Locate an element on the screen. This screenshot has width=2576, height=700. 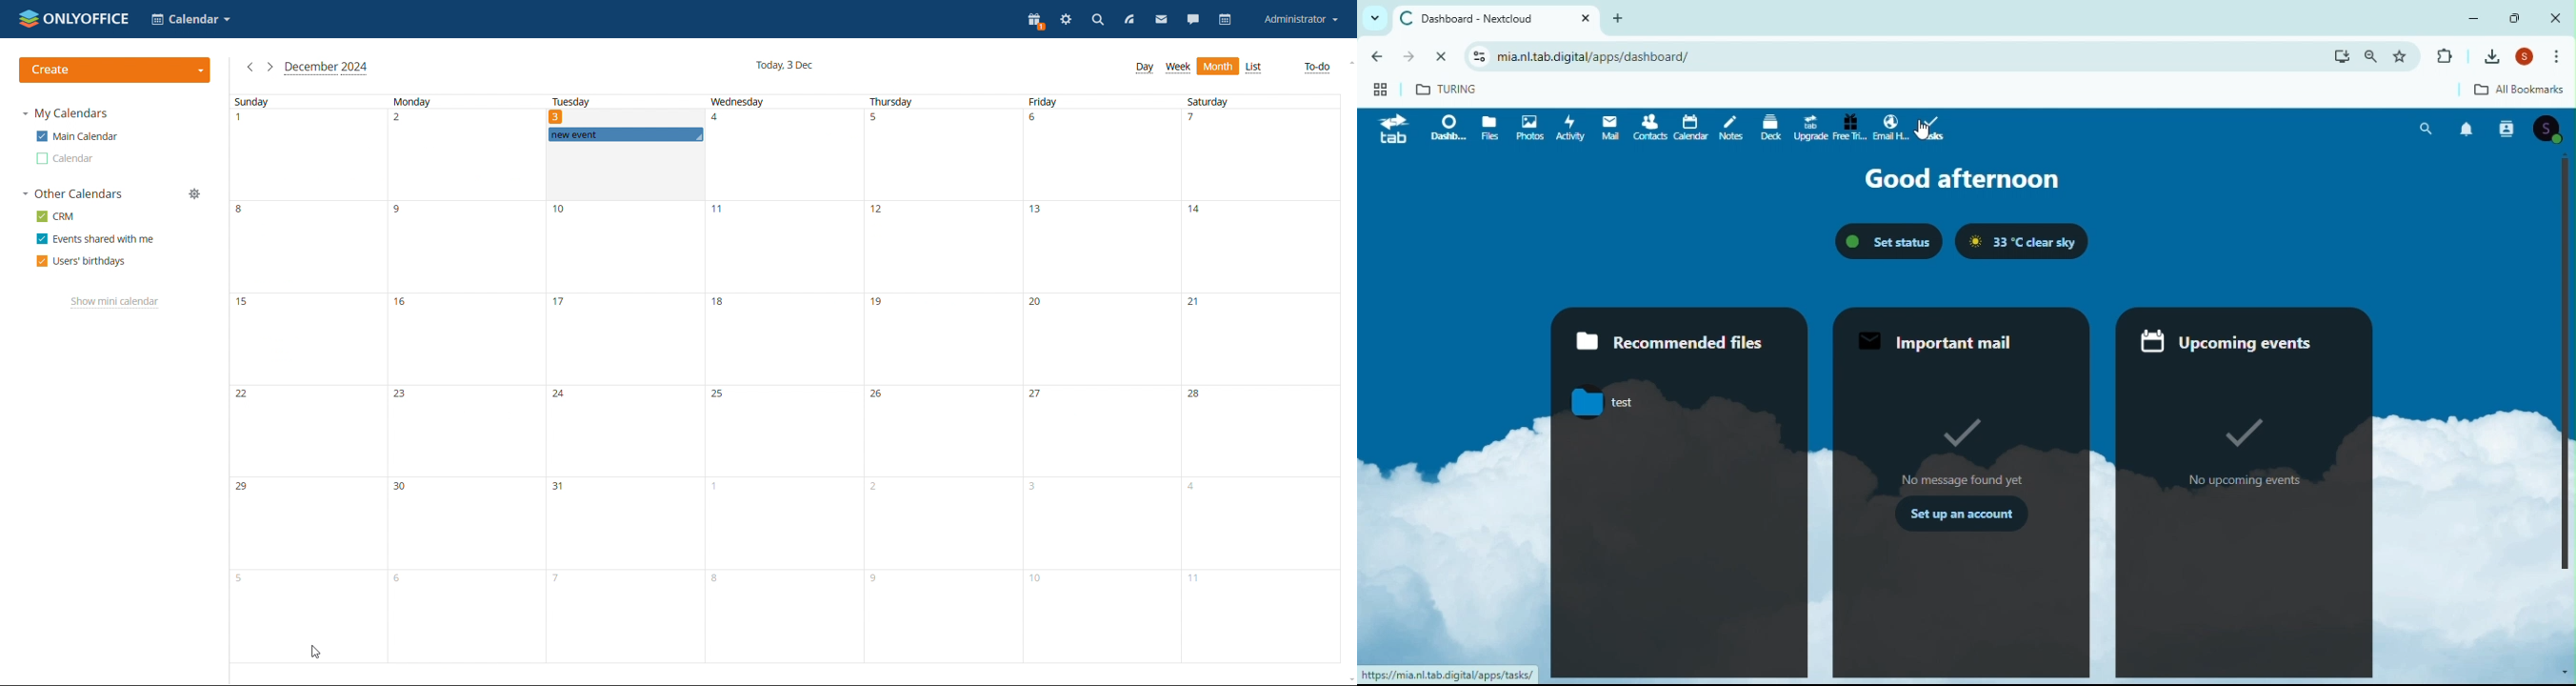
cursor is located at coordinates (1922, 134).